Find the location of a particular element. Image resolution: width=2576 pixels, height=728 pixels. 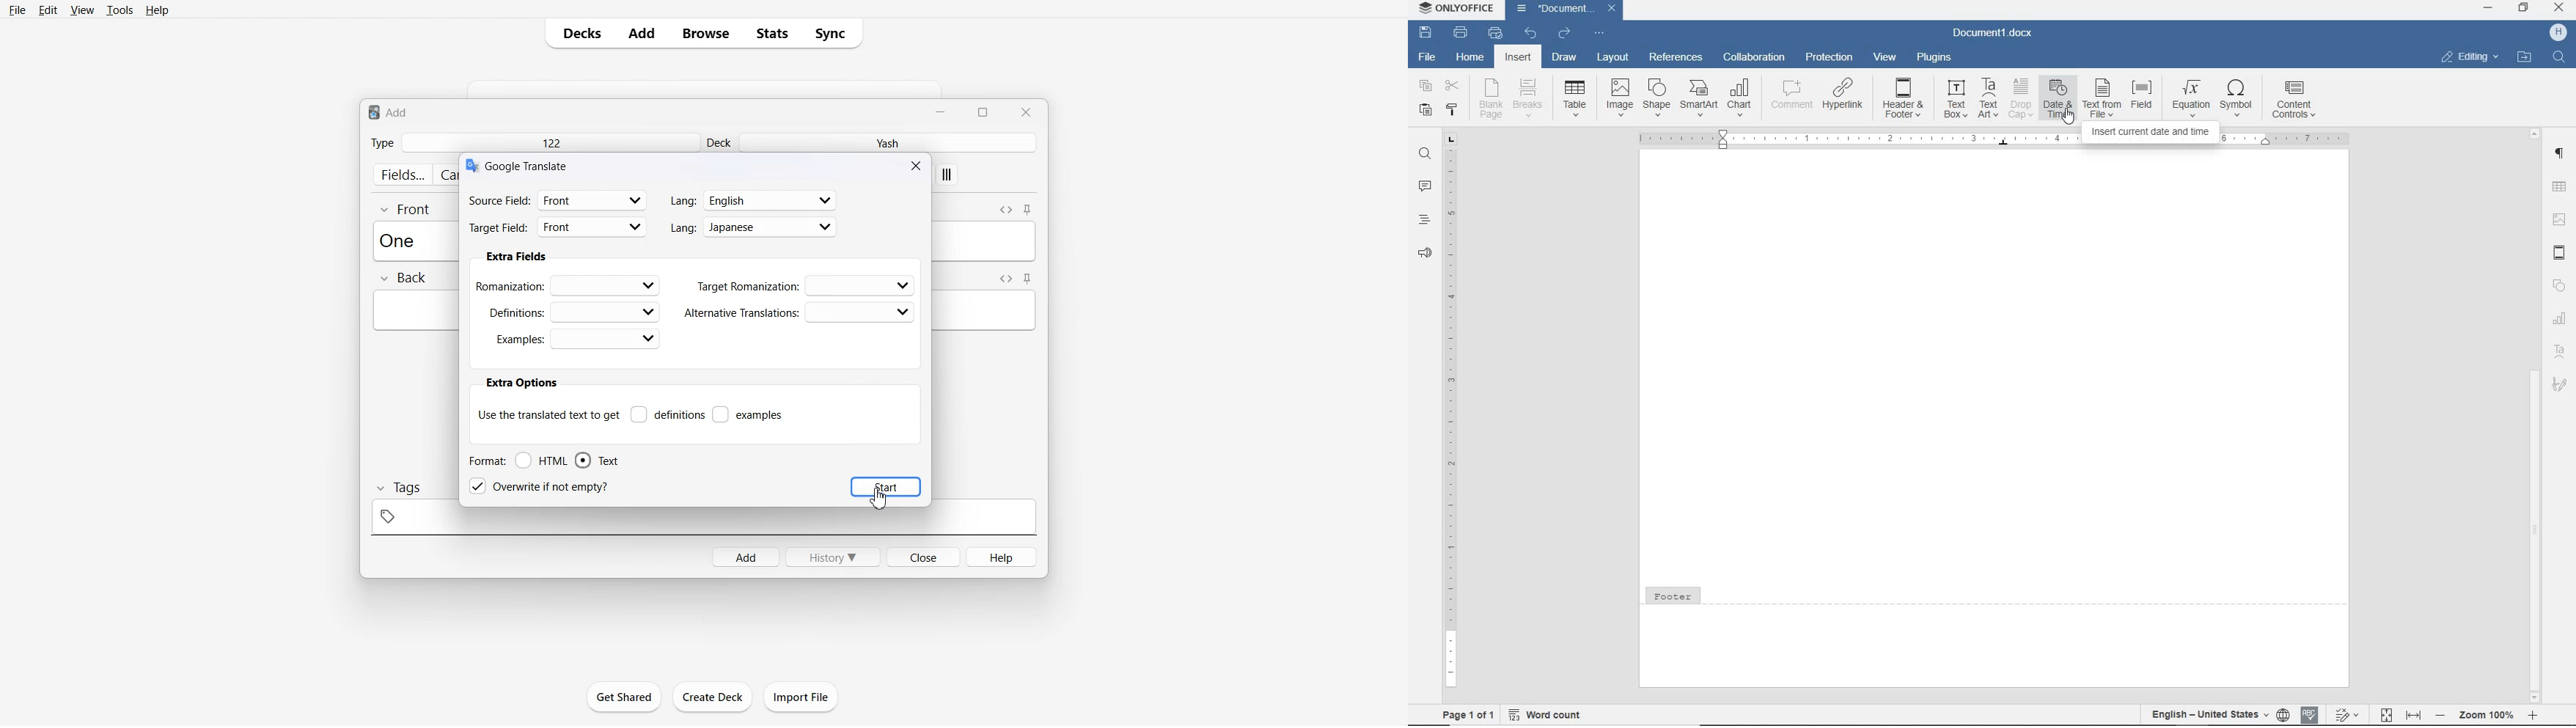

drop cap is located at coordinates (2021, 98).